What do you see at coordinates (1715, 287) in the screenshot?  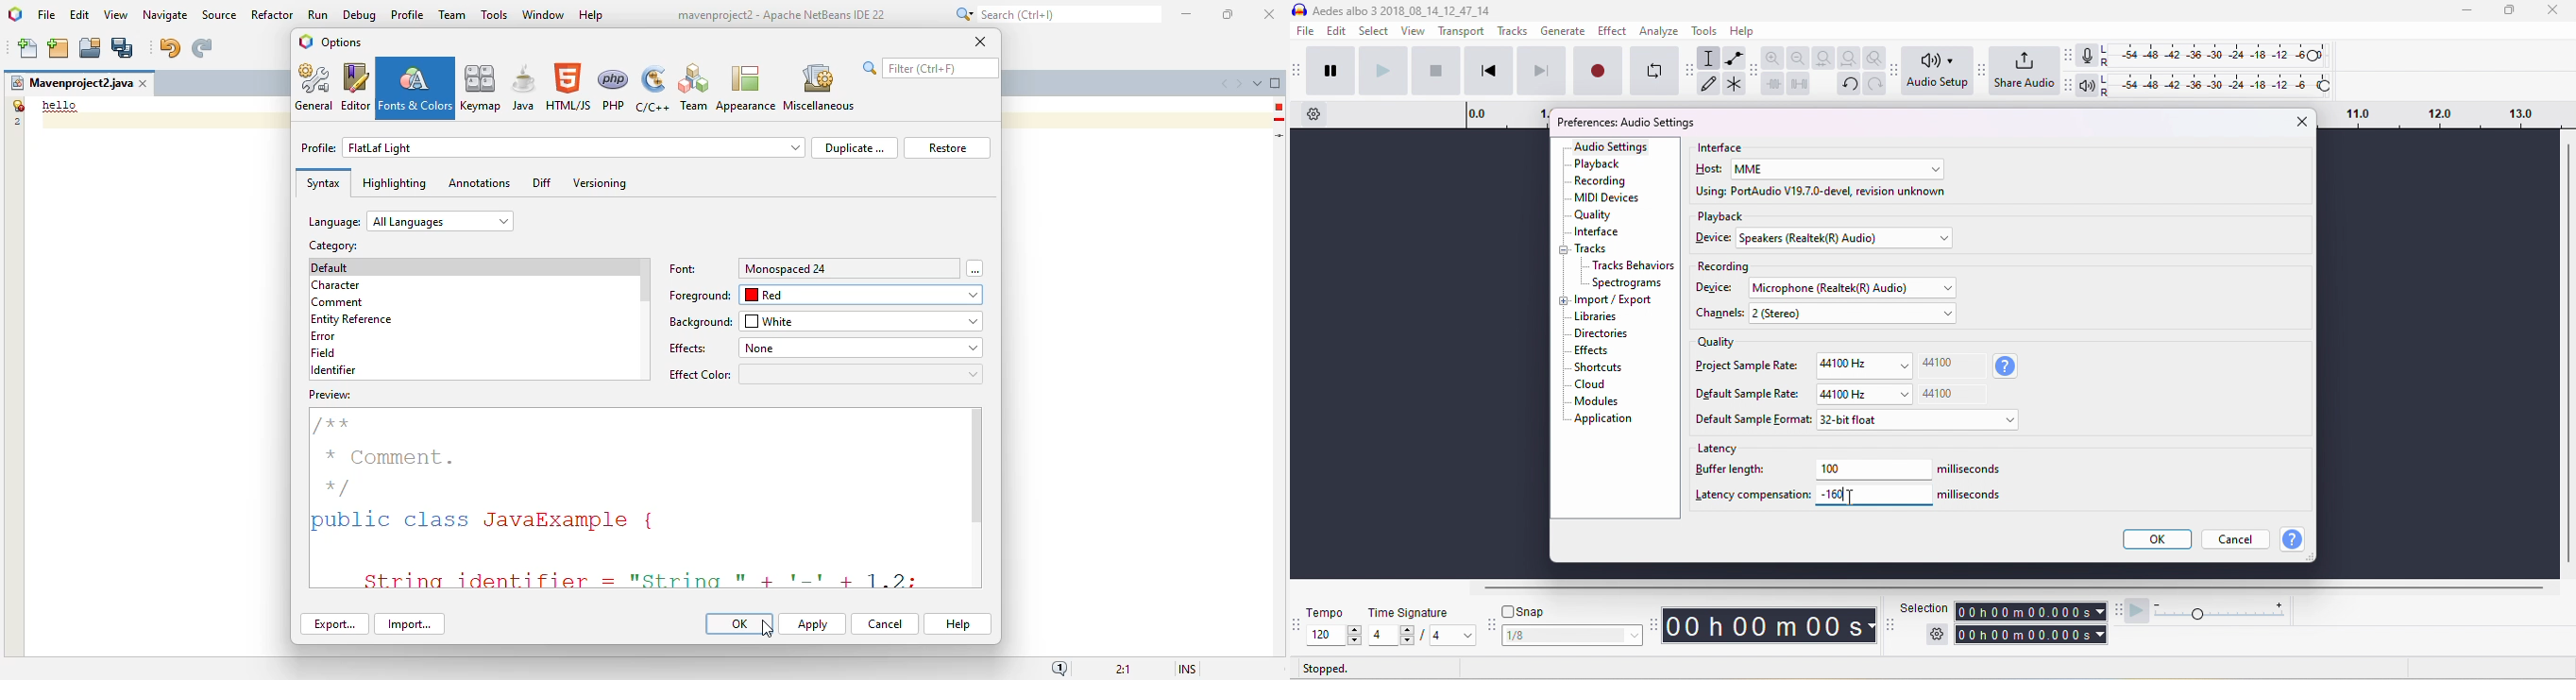 I see `device` at bounding box center [1715, 287].